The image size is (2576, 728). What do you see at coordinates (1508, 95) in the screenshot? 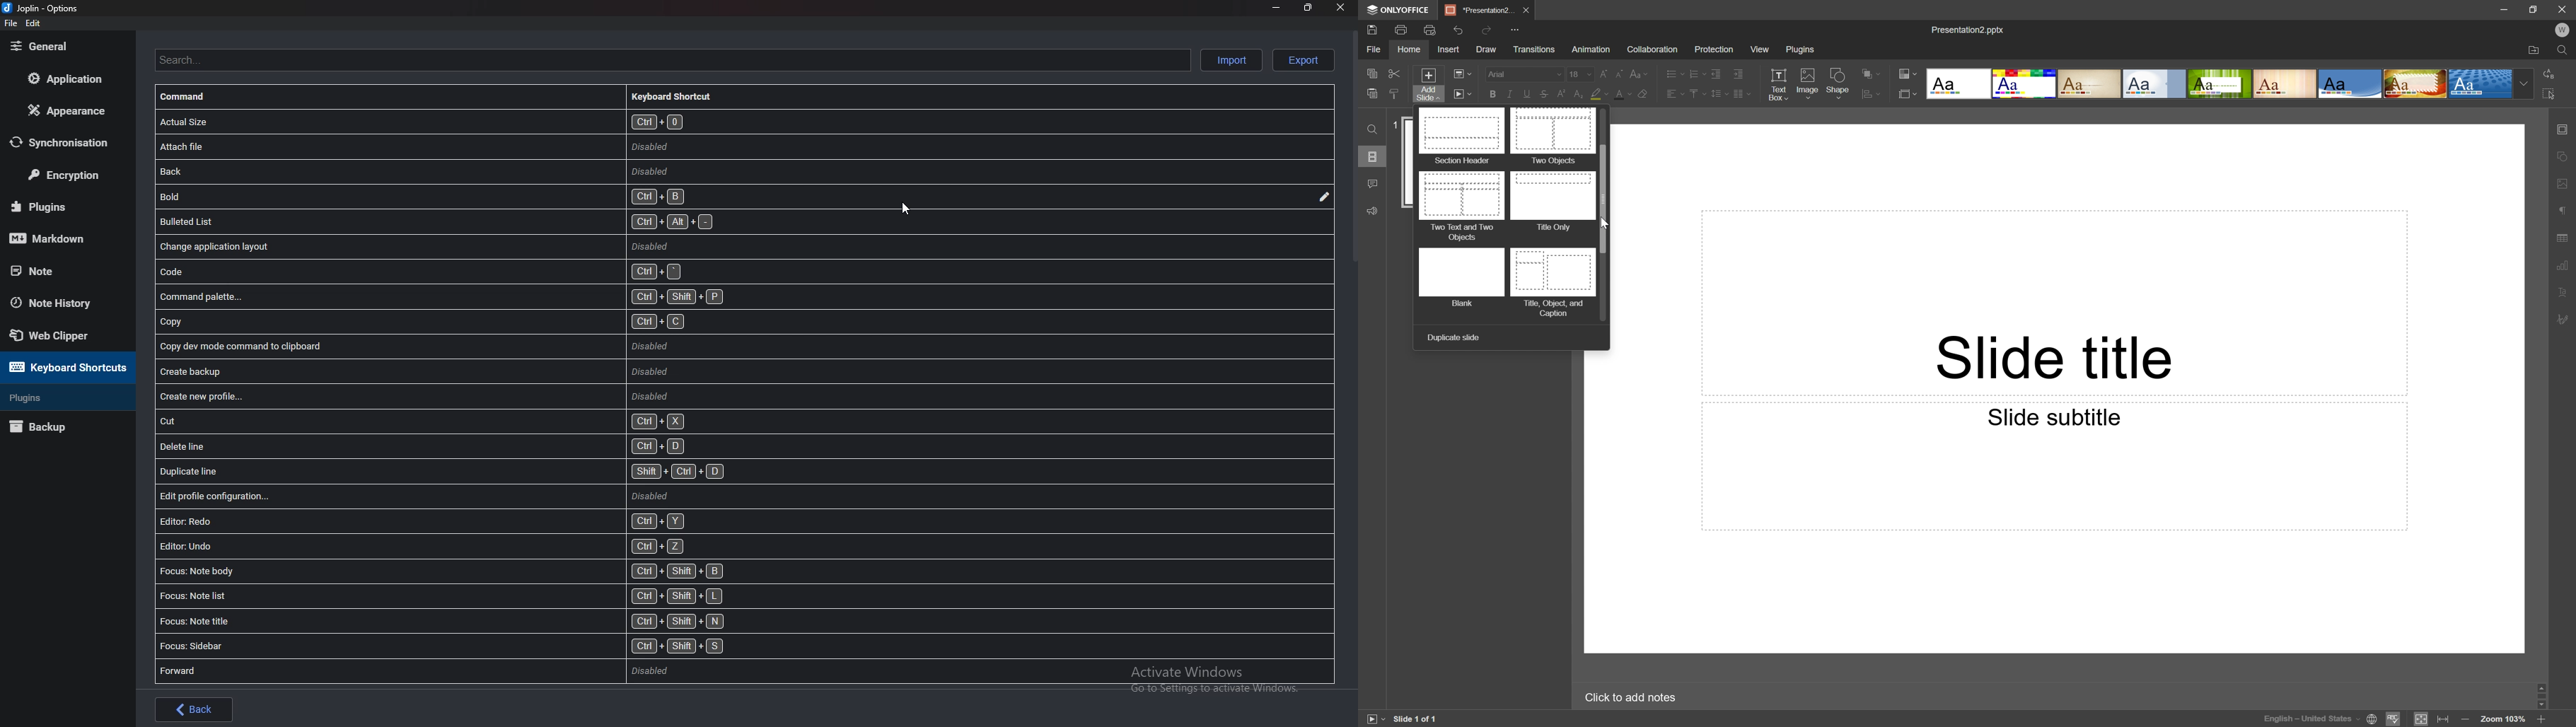
I see `Italic` at bounding box center [1508, 95].